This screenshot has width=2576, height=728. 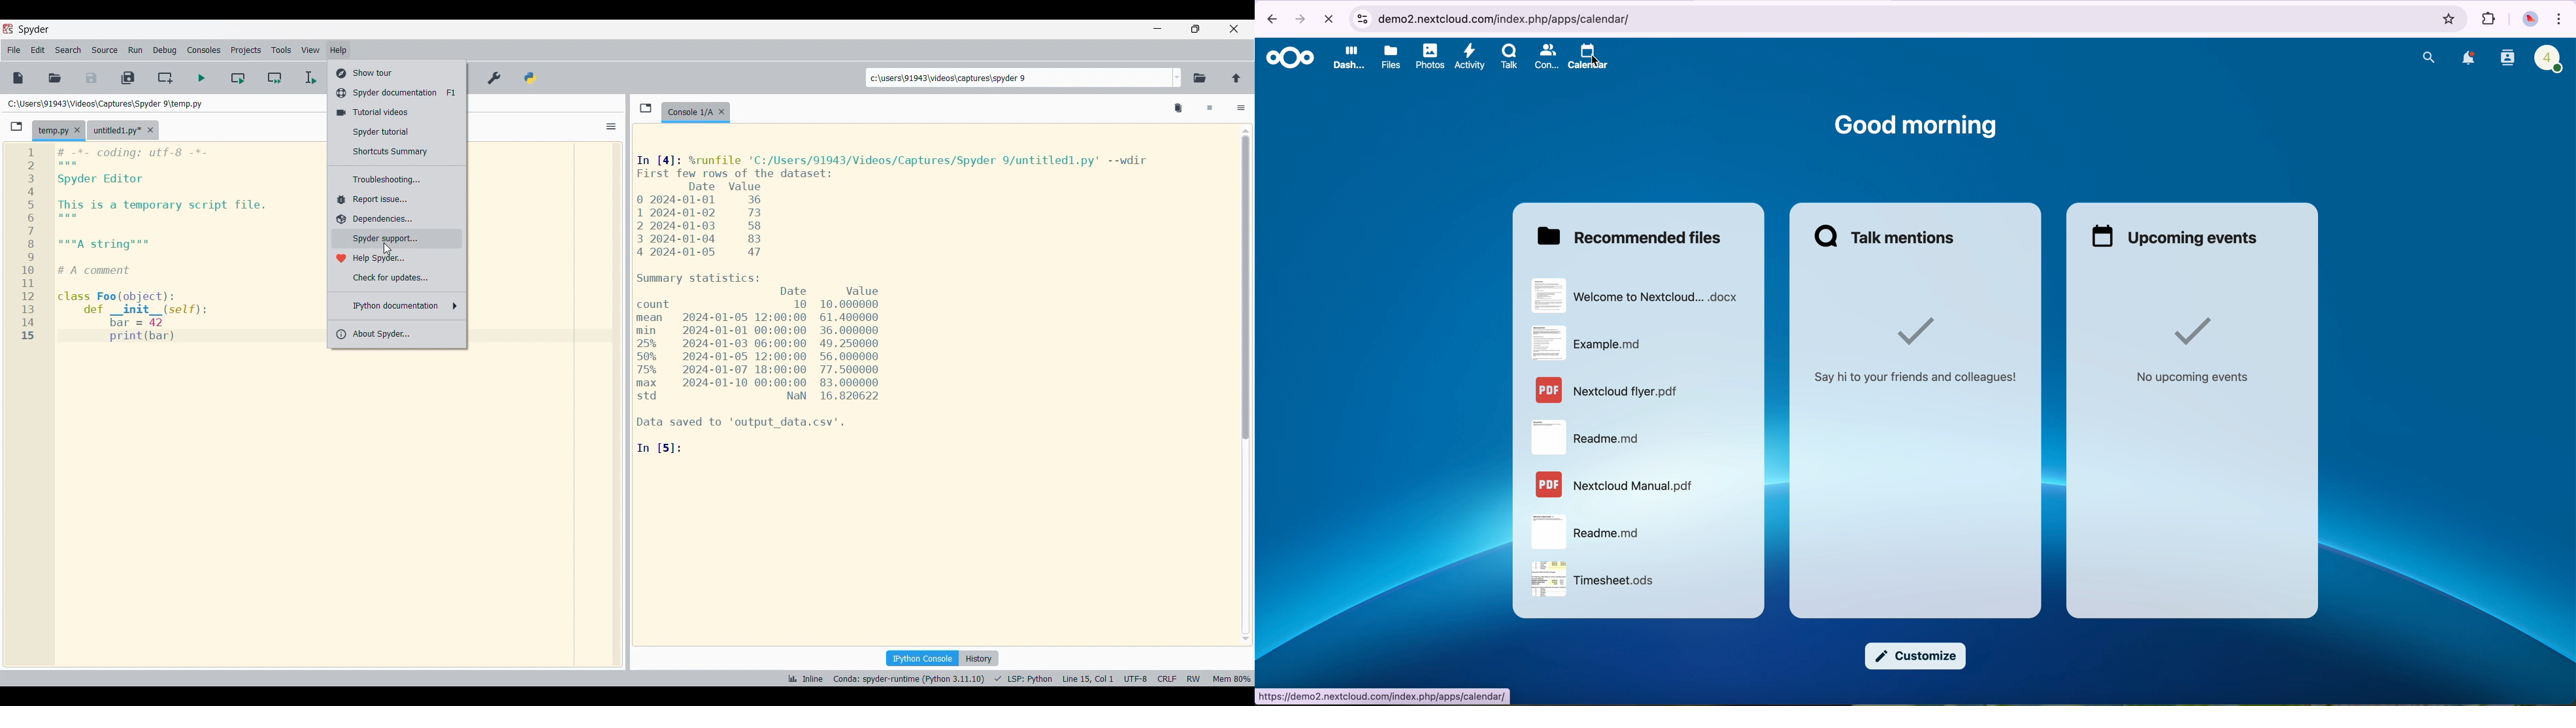 I want to click on URL, so click(x=1384, y=696).